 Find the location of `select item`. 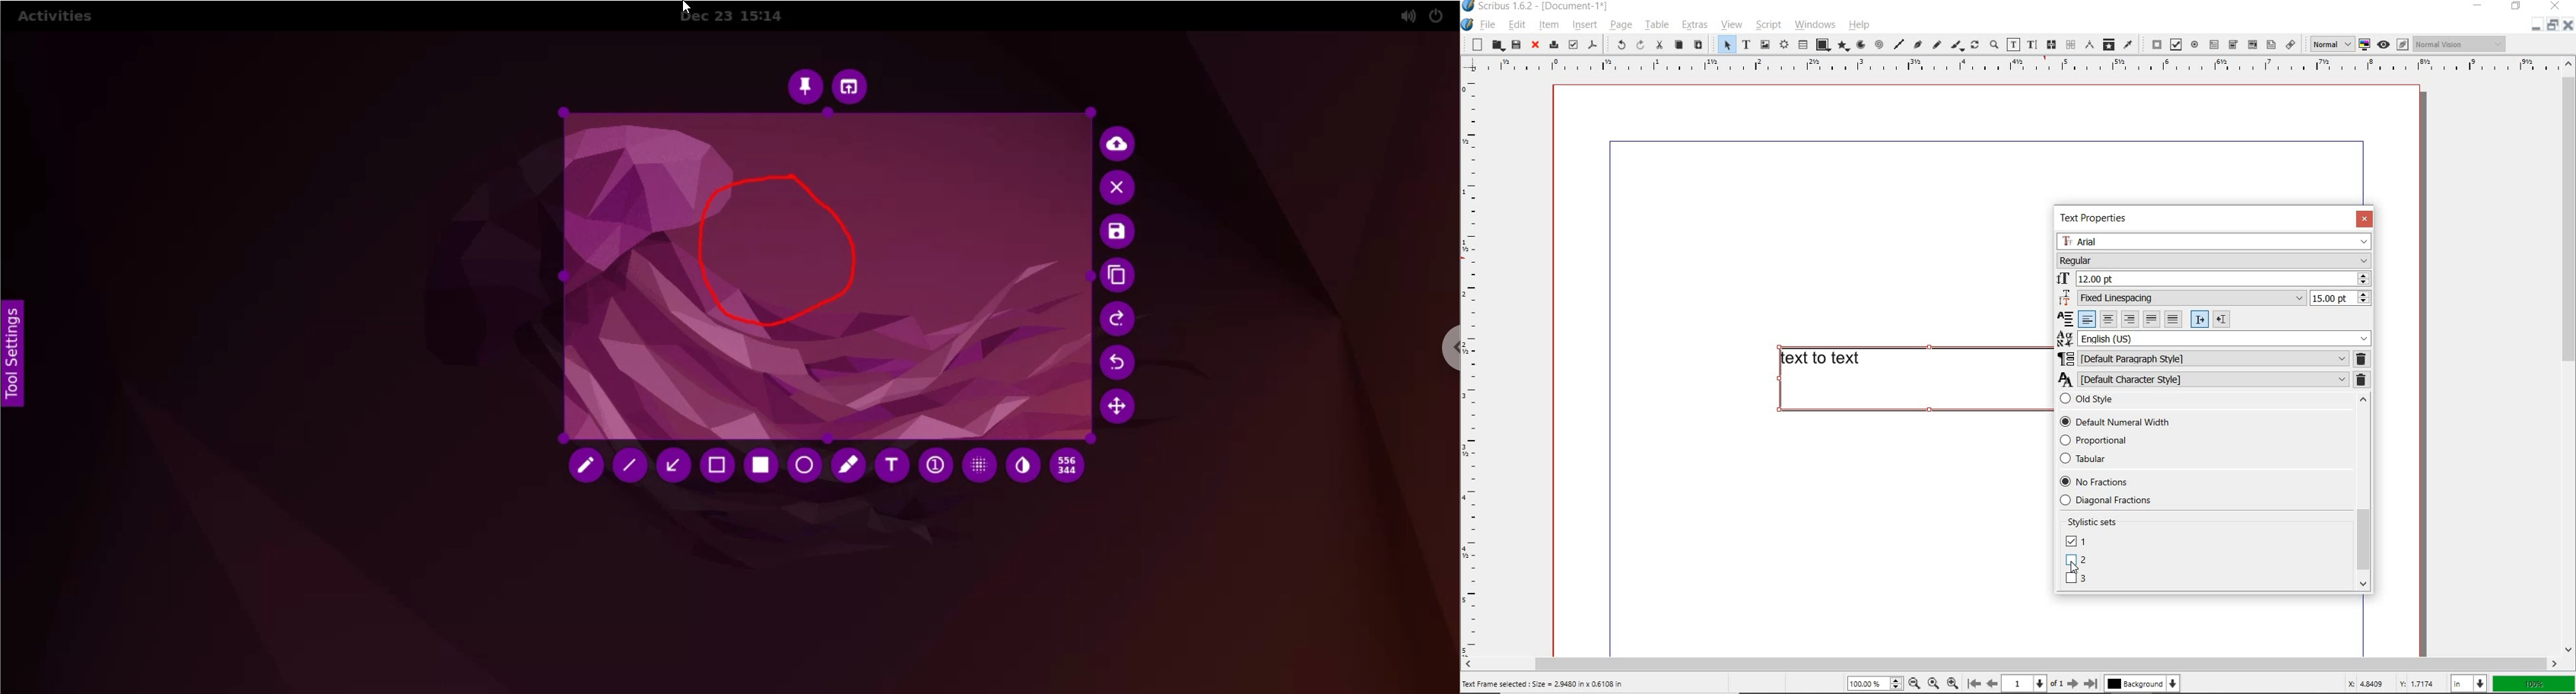

select item is located at coordinates (1725, 45).